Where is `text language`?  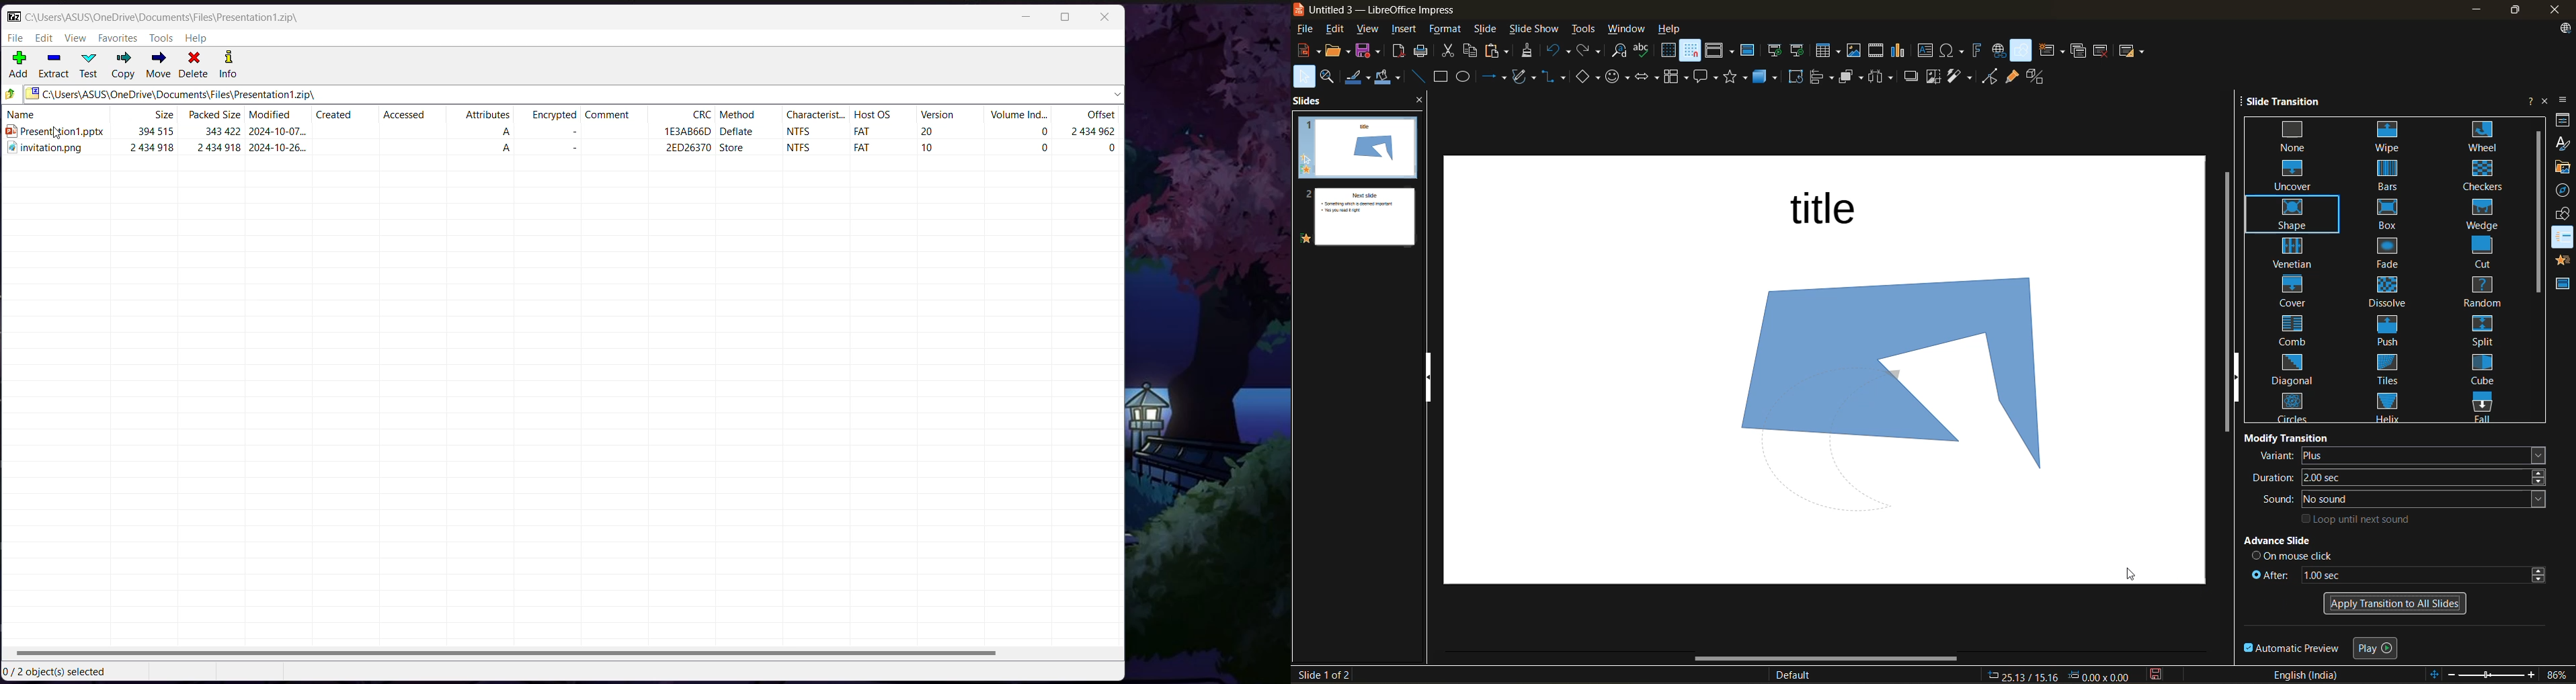
text language is located at coordinates (2310, 675).